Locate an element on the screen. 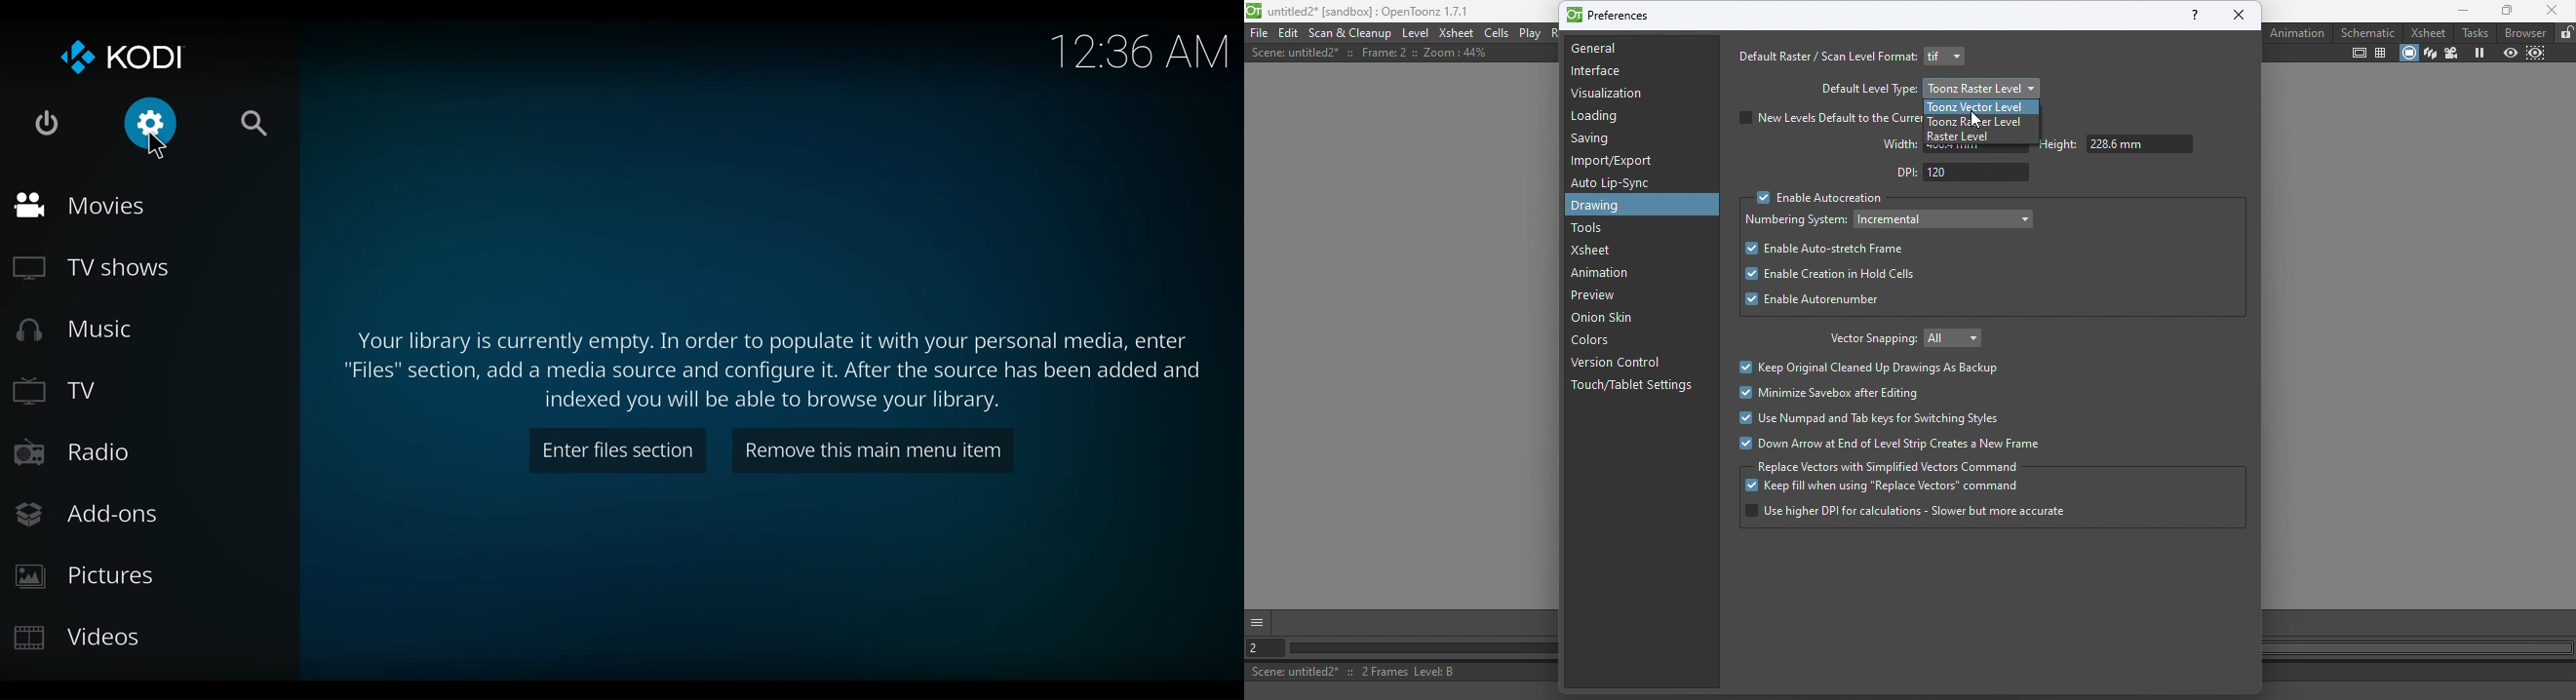 The width and height of the screenshot is (2576, 700). TV is located at coordinates (61, 390).